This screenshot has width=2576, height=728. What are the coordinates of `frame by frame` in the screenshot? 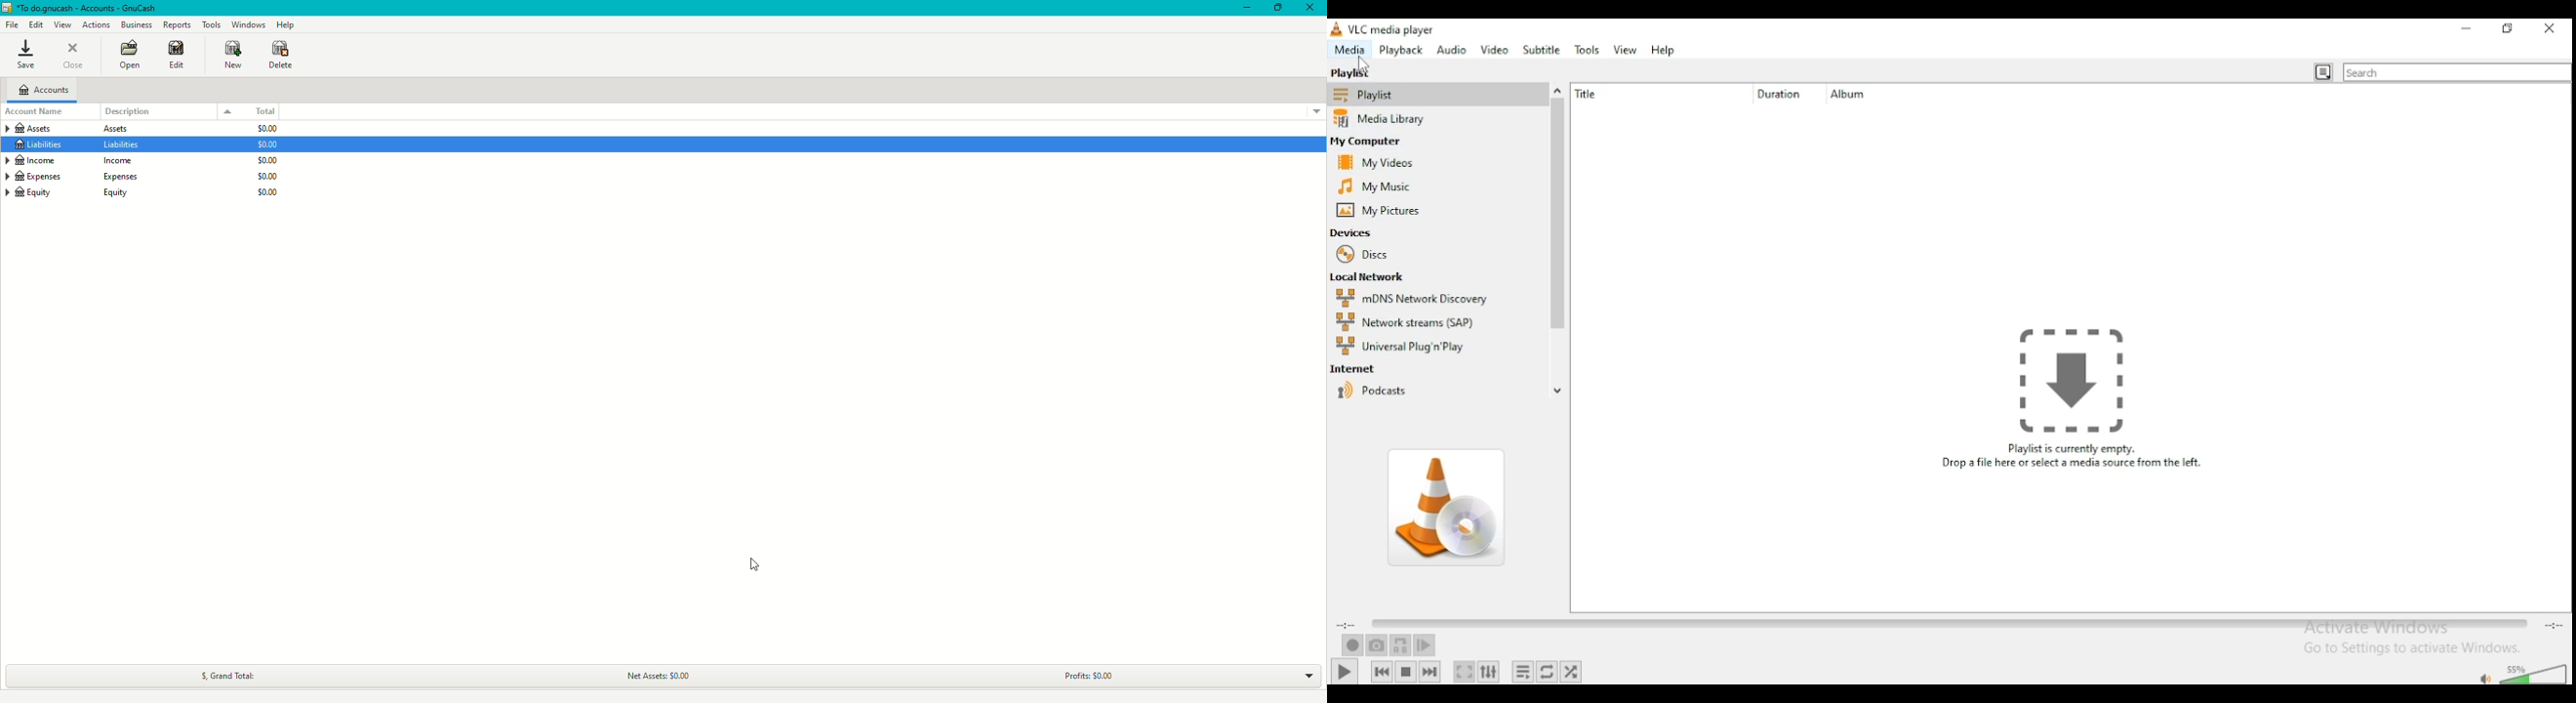 It's located at (1425, 644).